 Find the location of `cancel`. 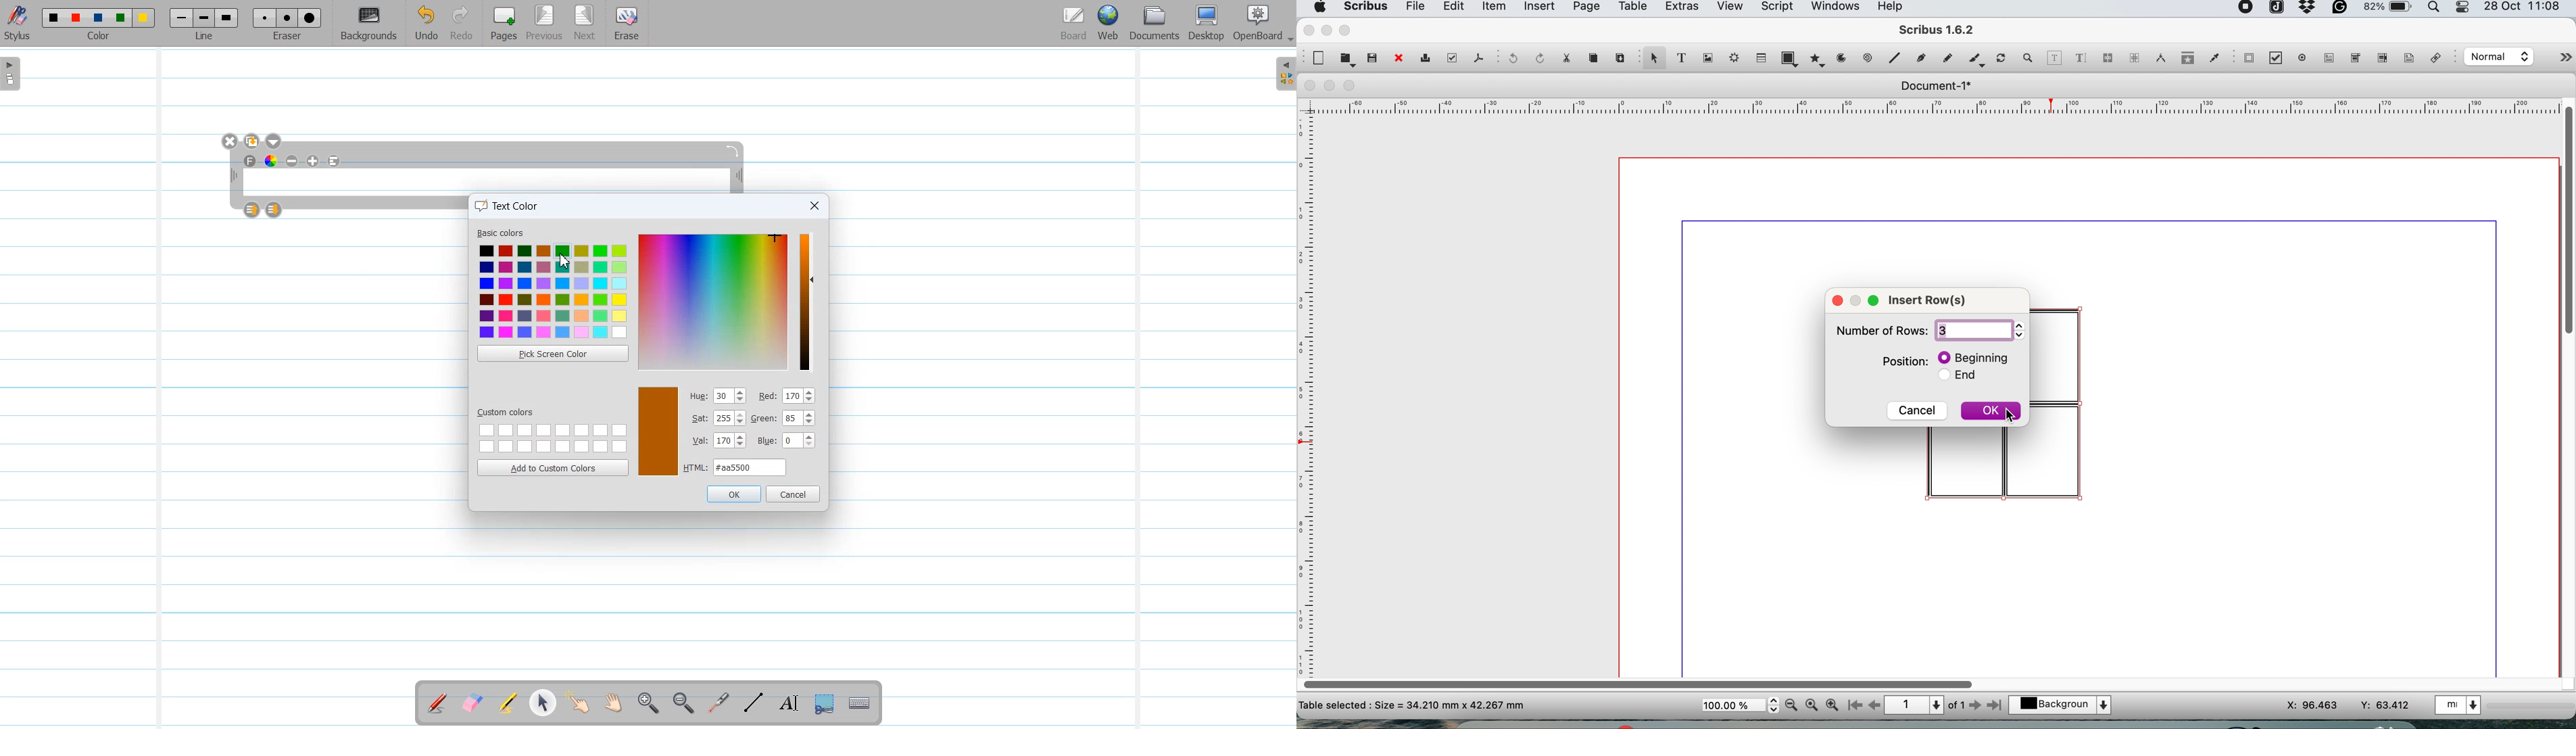

cancel is located at coordinates (1918, 409).